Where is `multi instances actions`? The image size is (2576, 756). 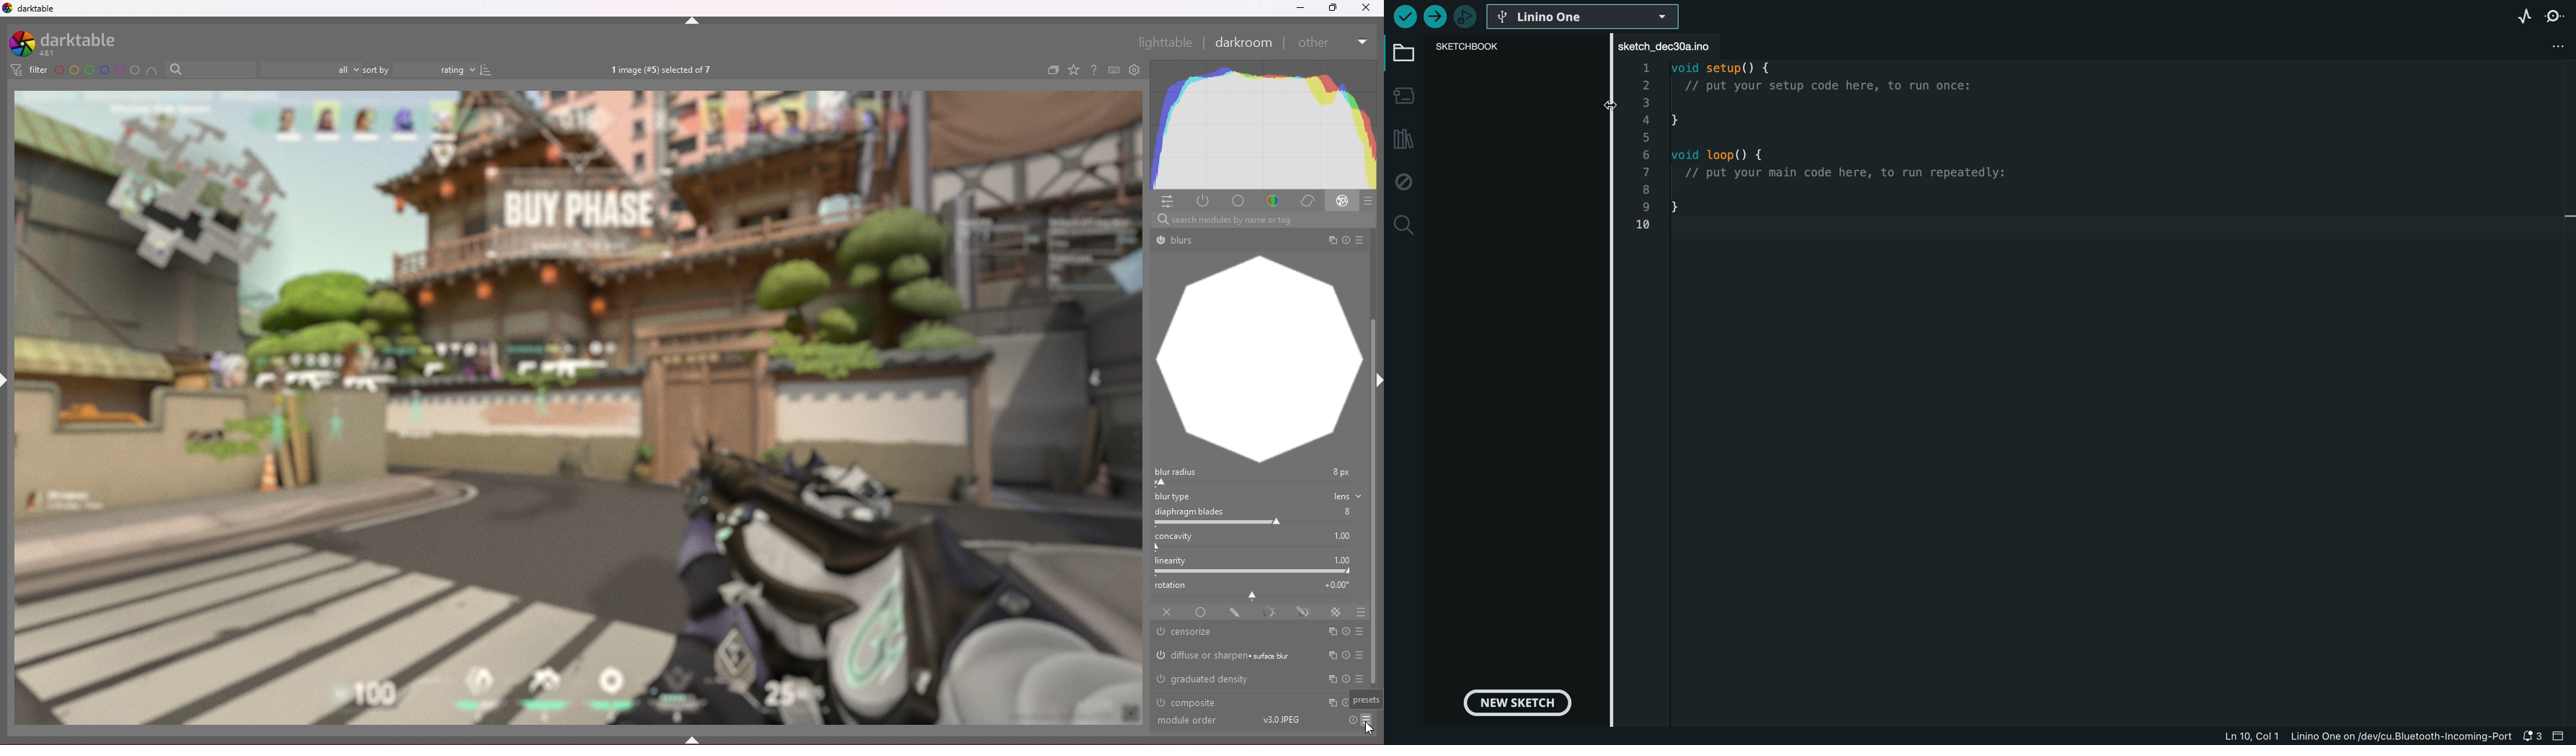
multi instances actions is located at coordinates (1328, 702).